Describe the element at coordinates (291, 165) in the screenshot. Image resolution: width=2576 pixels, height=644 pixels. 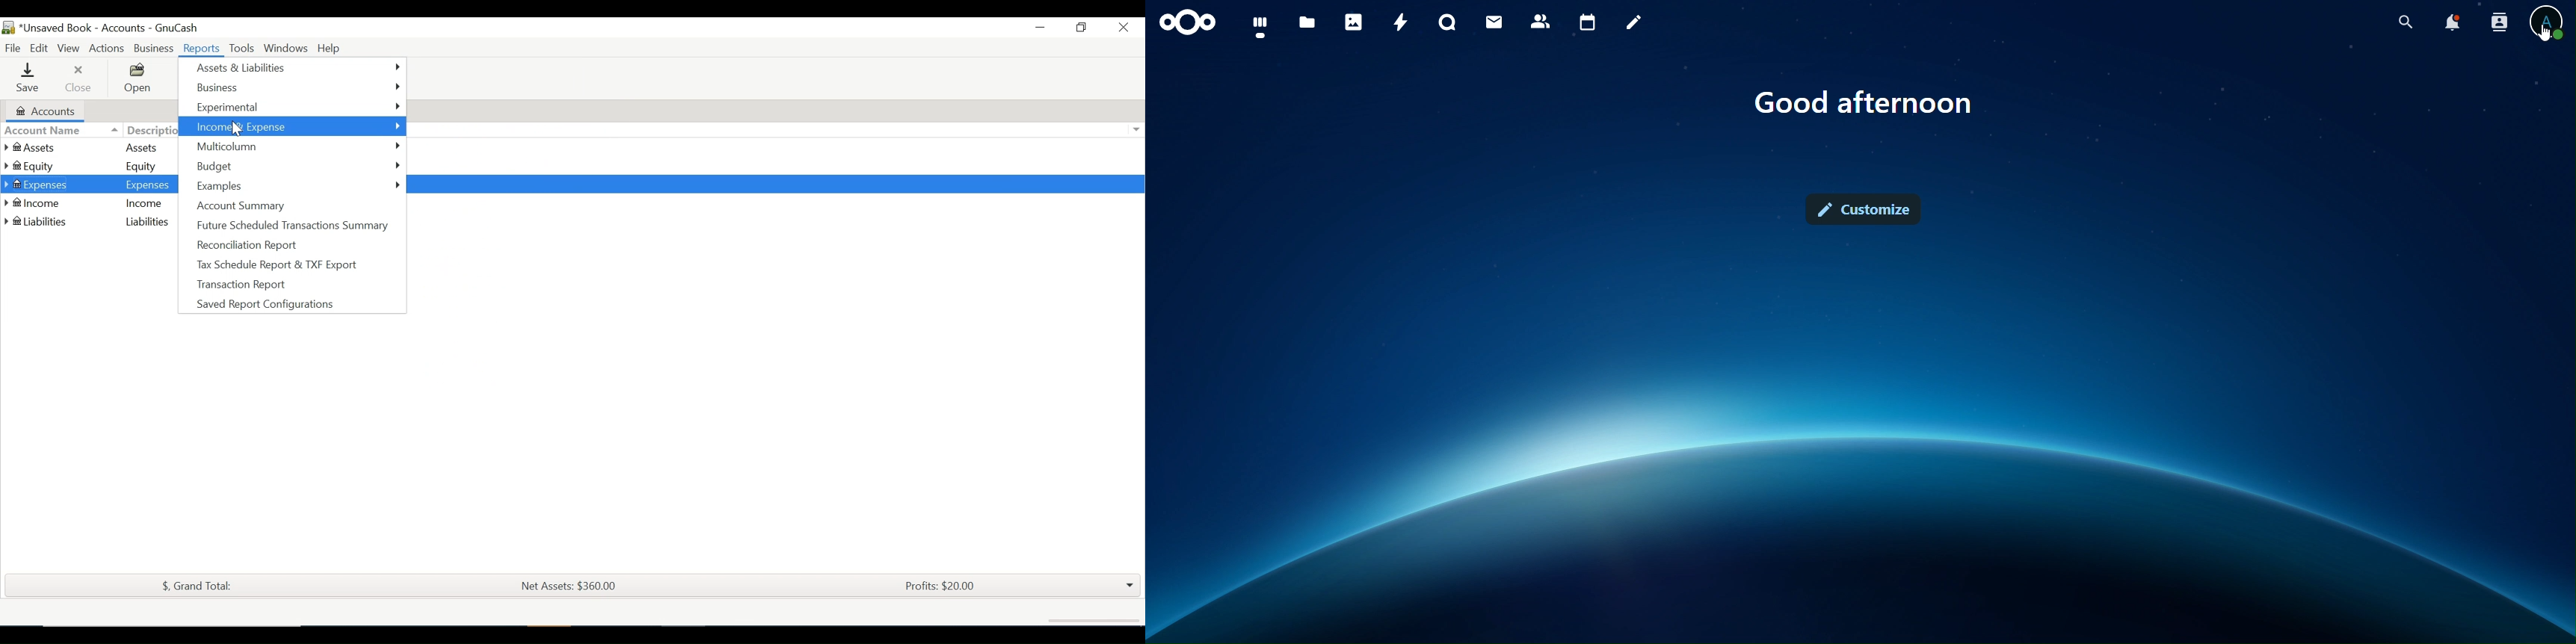
I see `Budget` at that location.